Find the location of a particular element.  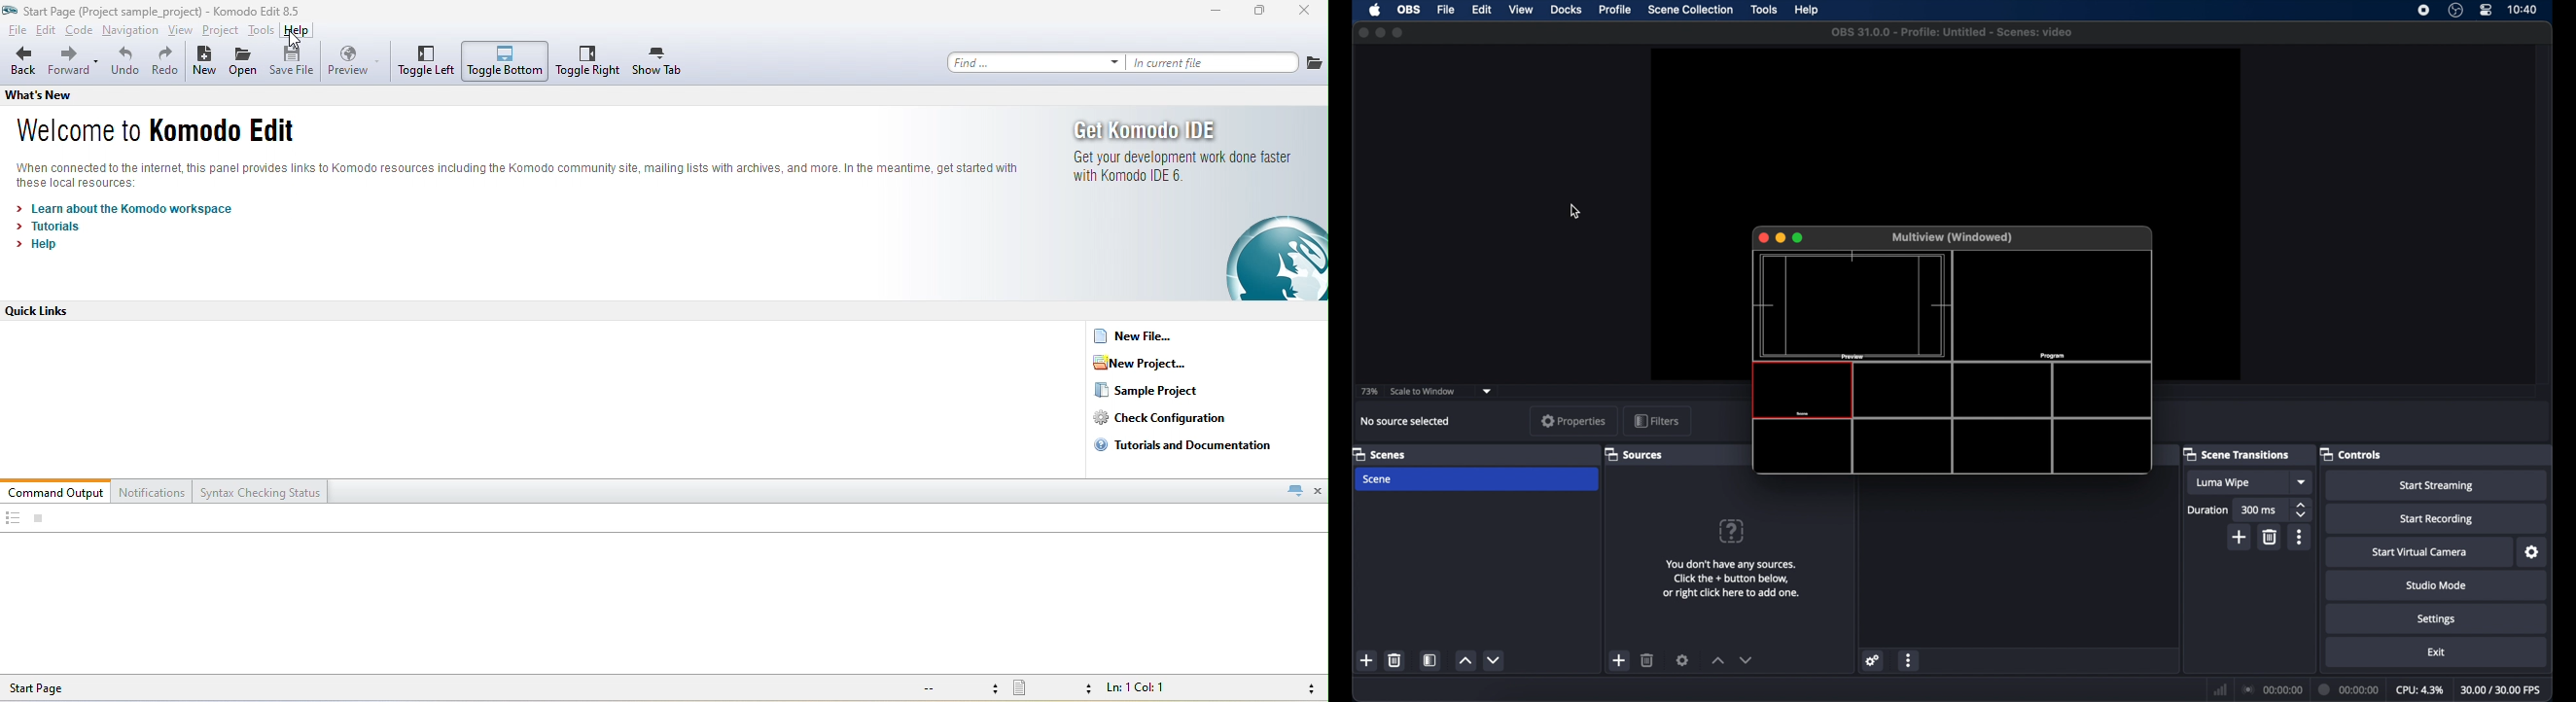

settings is located at coordinates (1874, 660).